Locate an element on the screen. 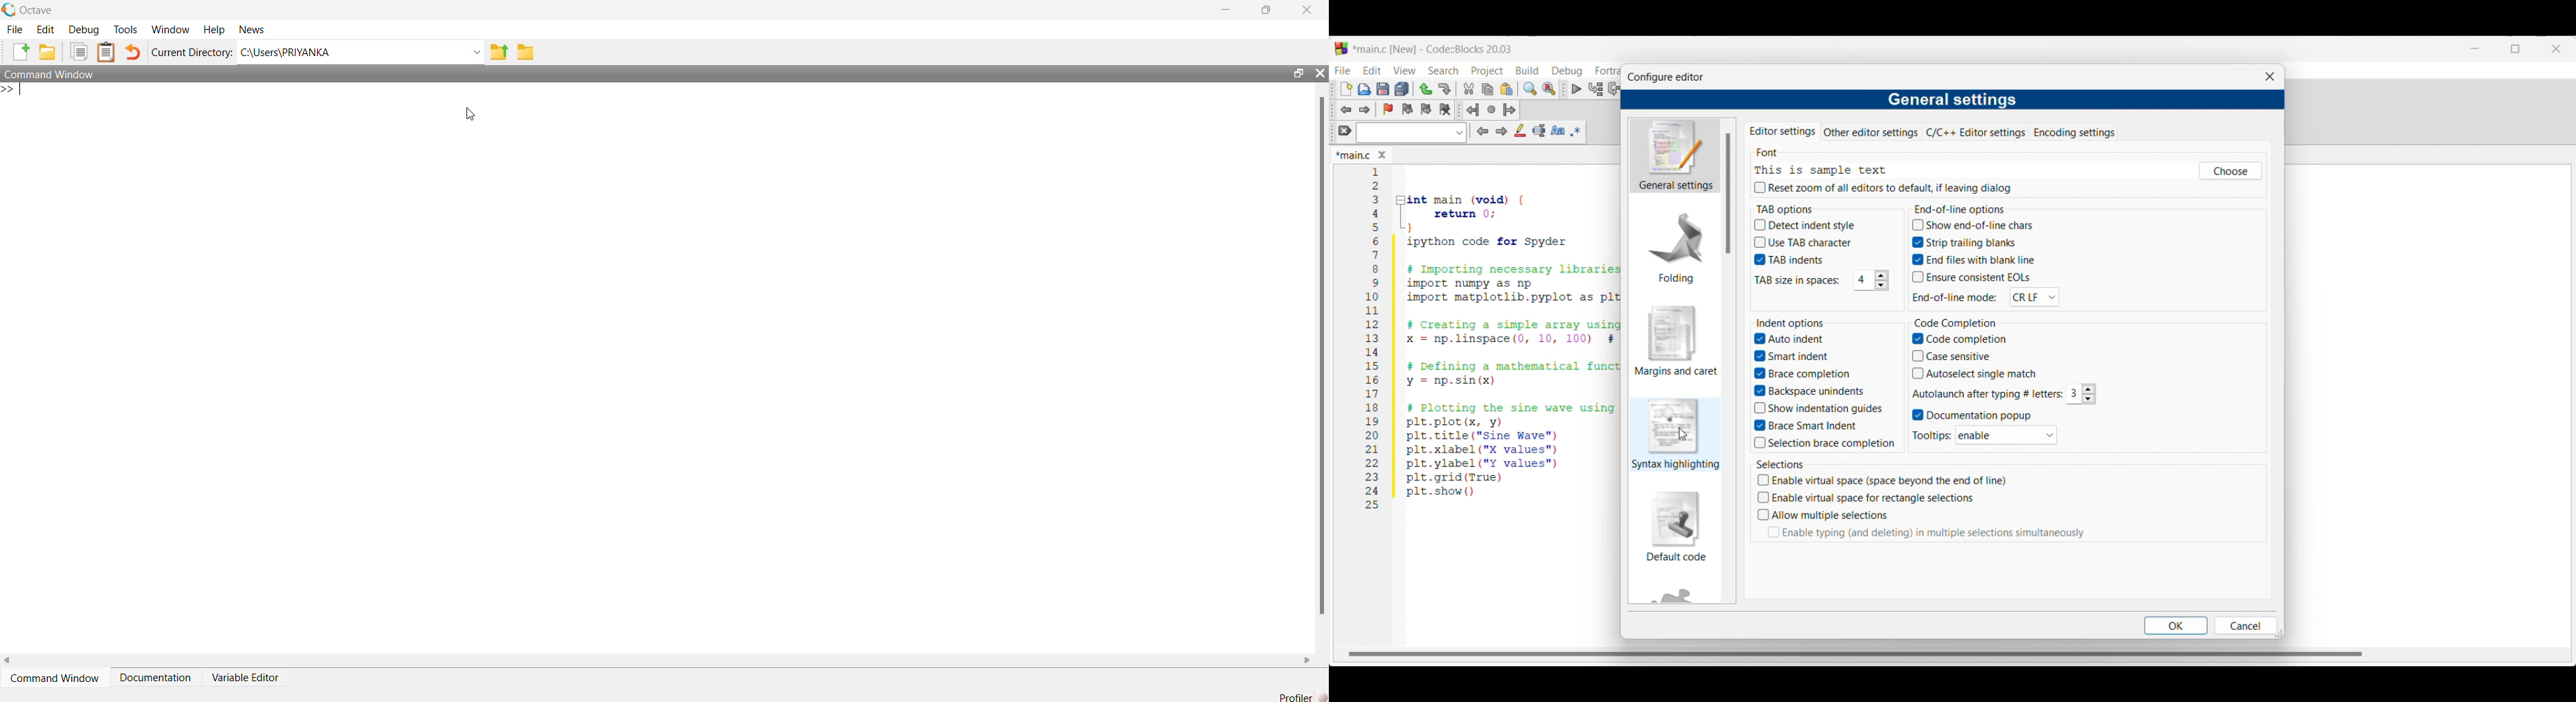 The height and width of the screenshot is (728, 2576). Detect indent style is located at coordinates (1805, 225).